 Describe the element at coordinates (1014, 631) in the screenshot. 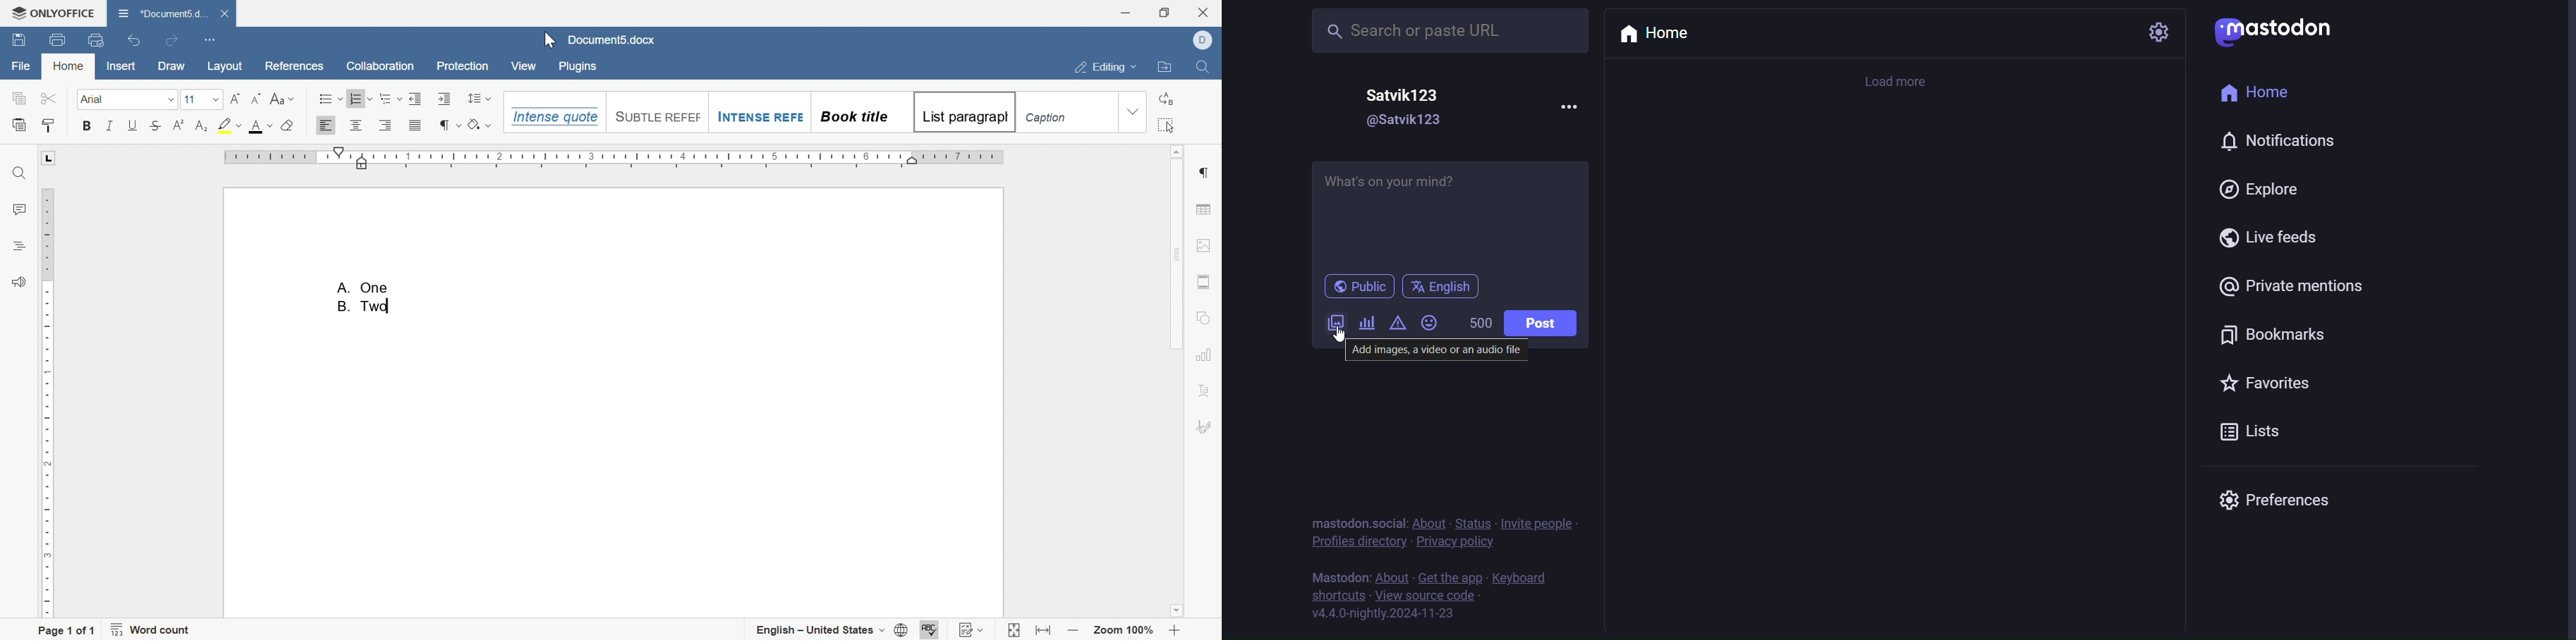

I see `fit to slide` at that location.